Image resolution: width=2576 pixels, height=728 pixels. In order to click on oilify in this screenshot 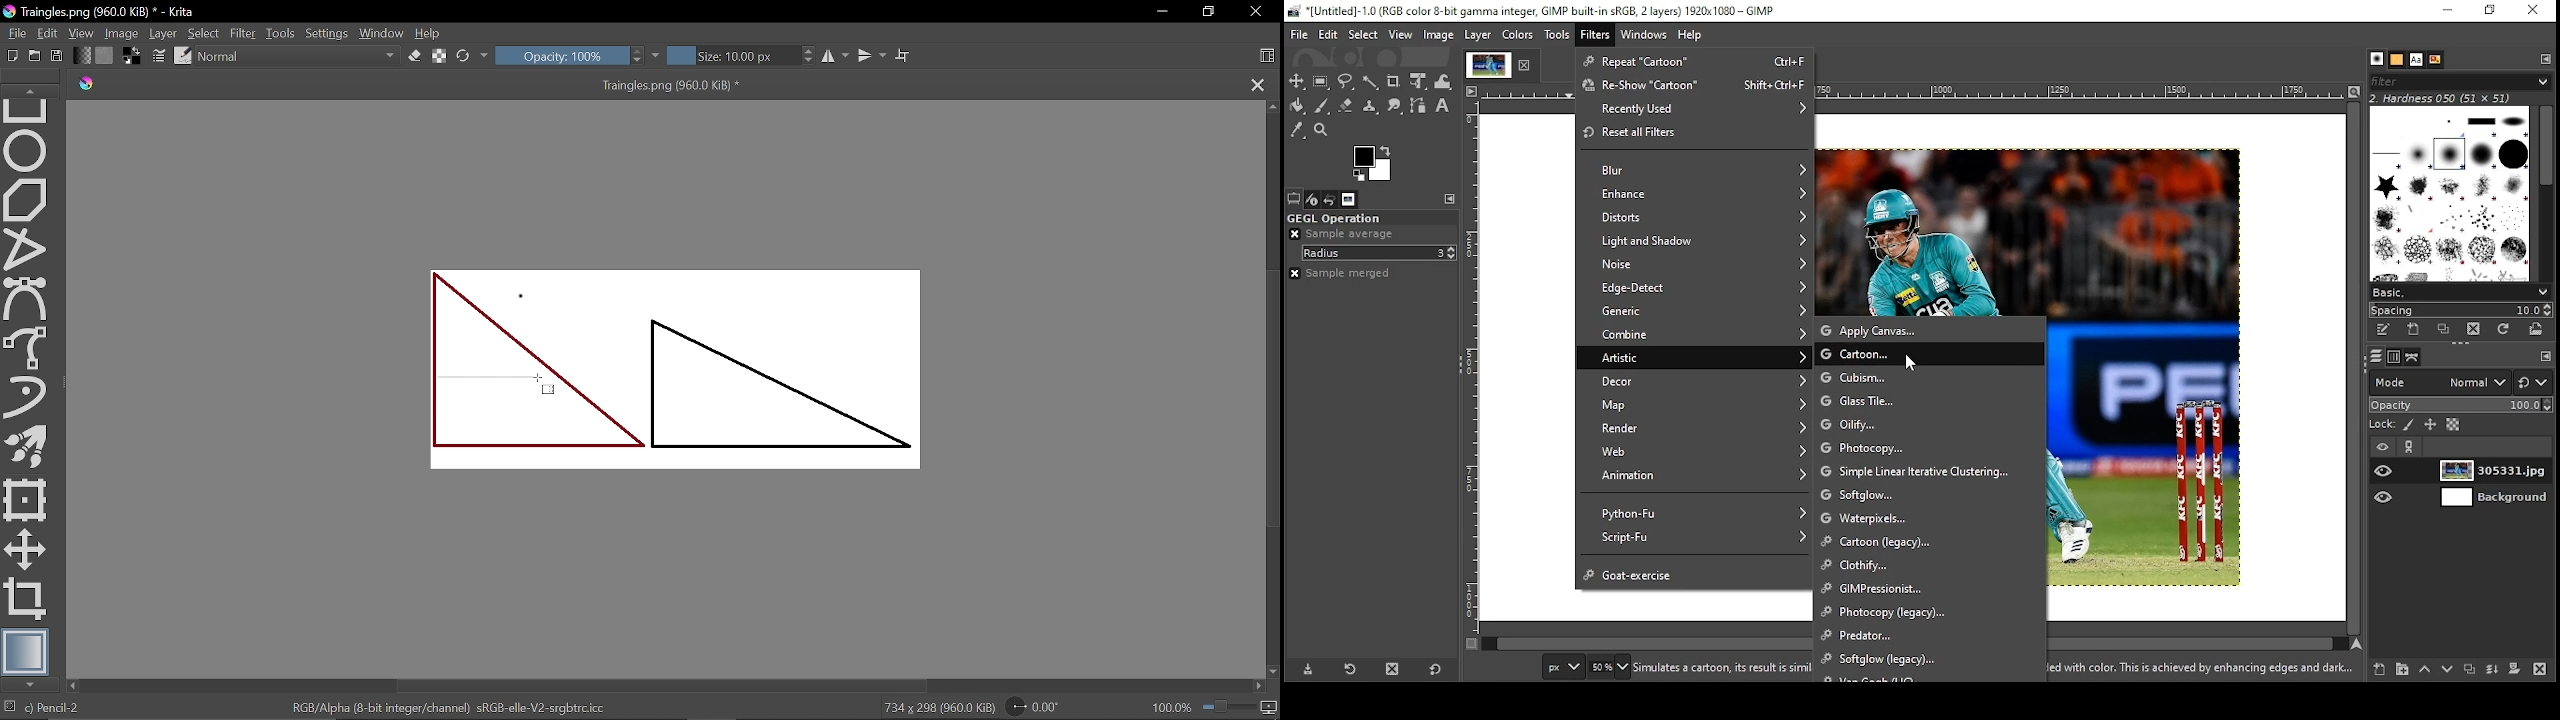, I will do `click(1930, 423)`.